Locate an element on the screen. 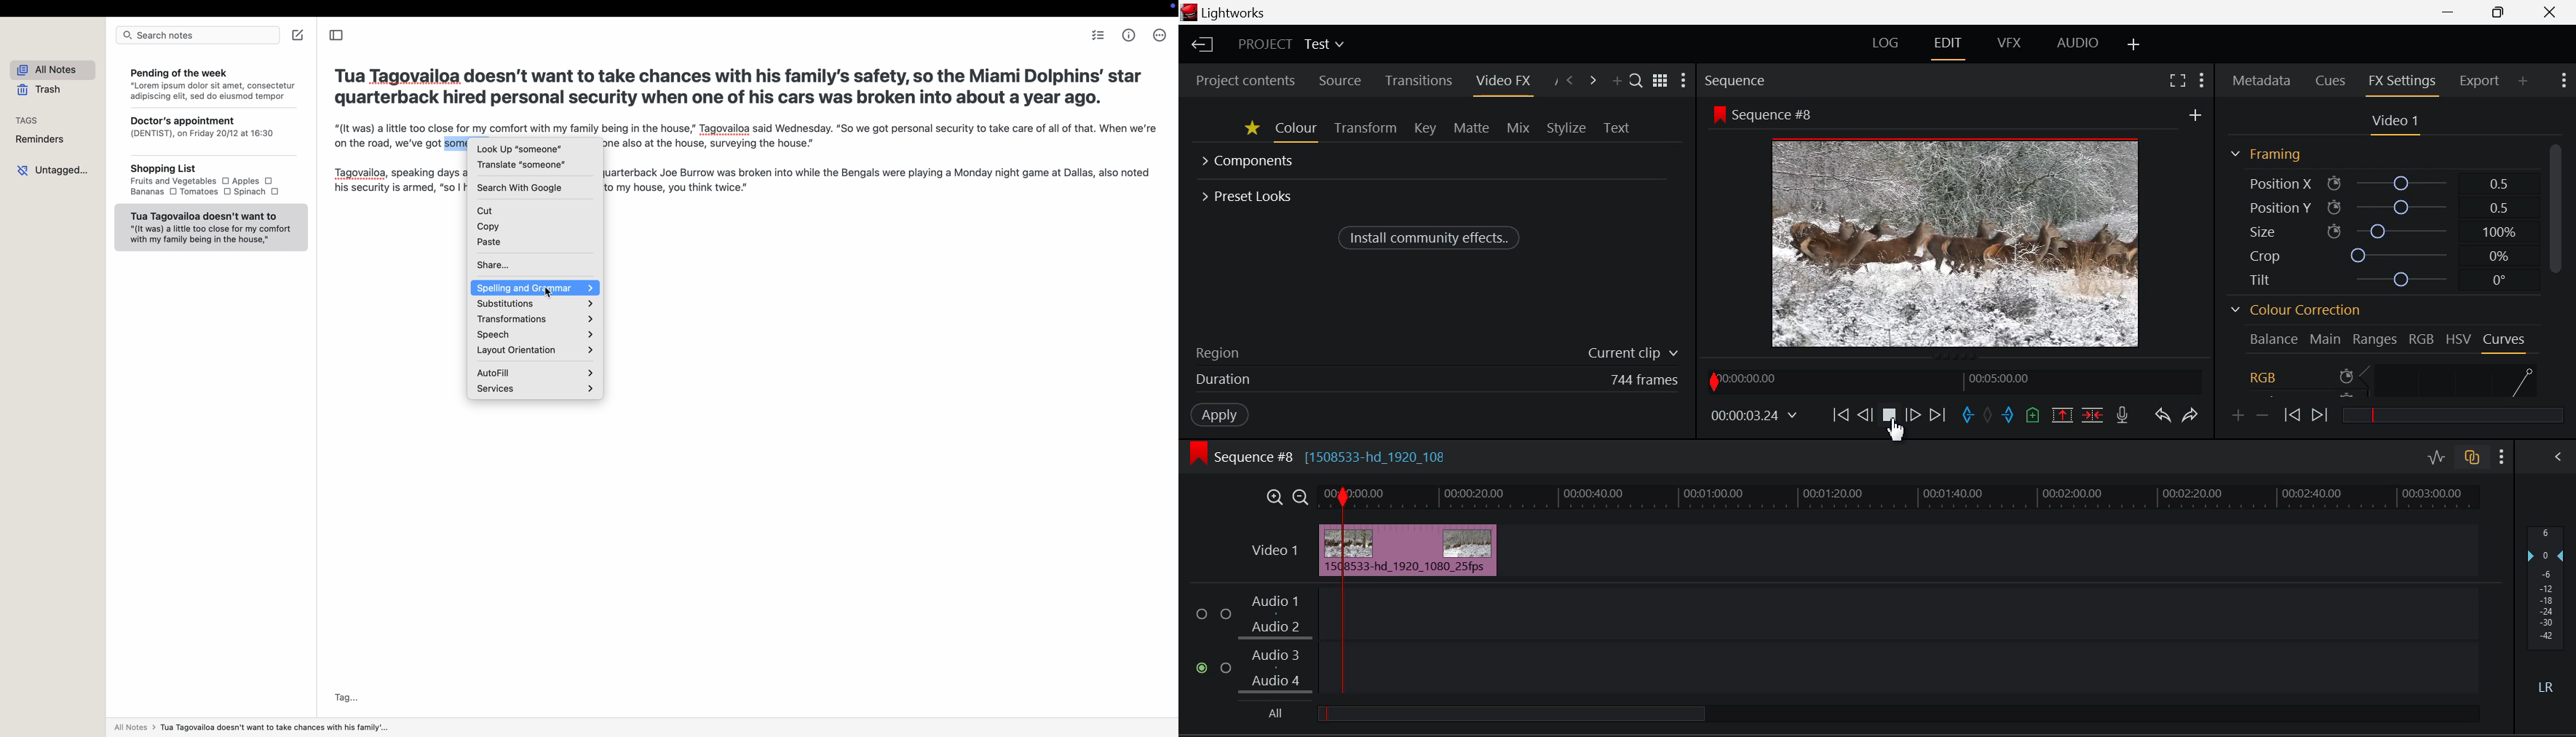 This screenshot has width=2576, height=756. Project Title is located at coordinates (1291, 45).